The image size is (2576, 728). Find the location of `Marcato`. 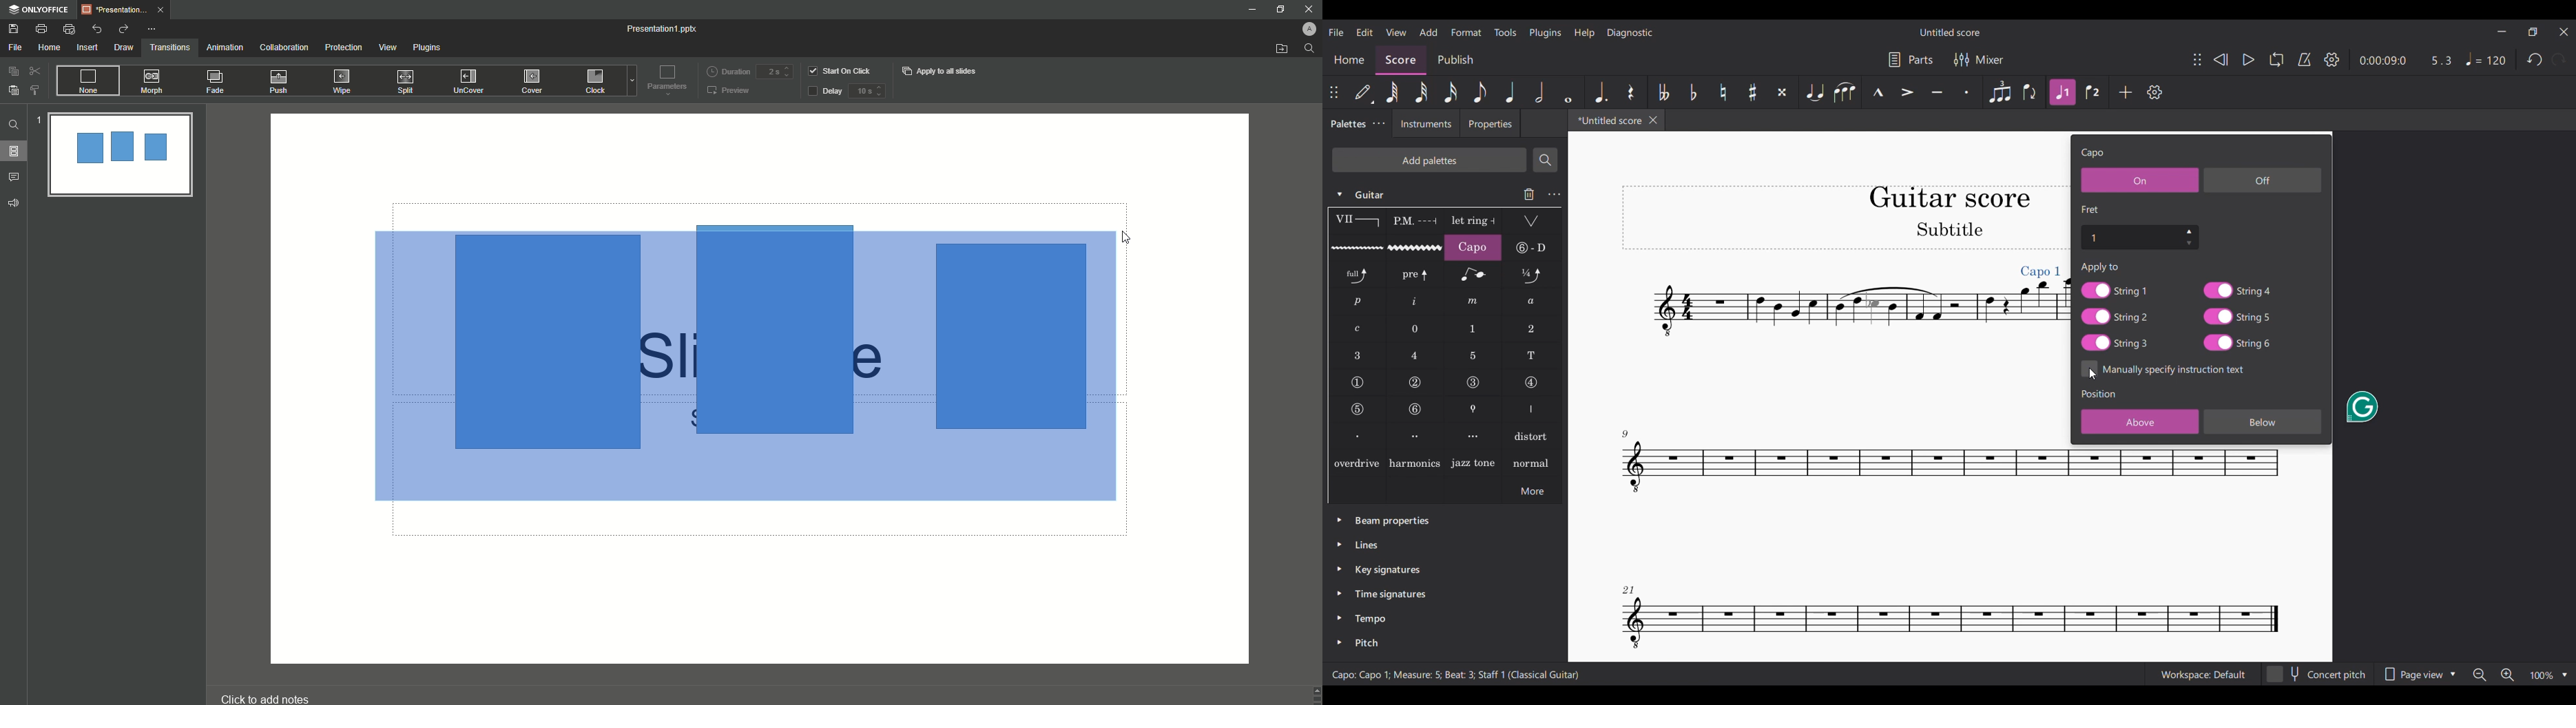

Marcato is located at coordinates (1877, 93).